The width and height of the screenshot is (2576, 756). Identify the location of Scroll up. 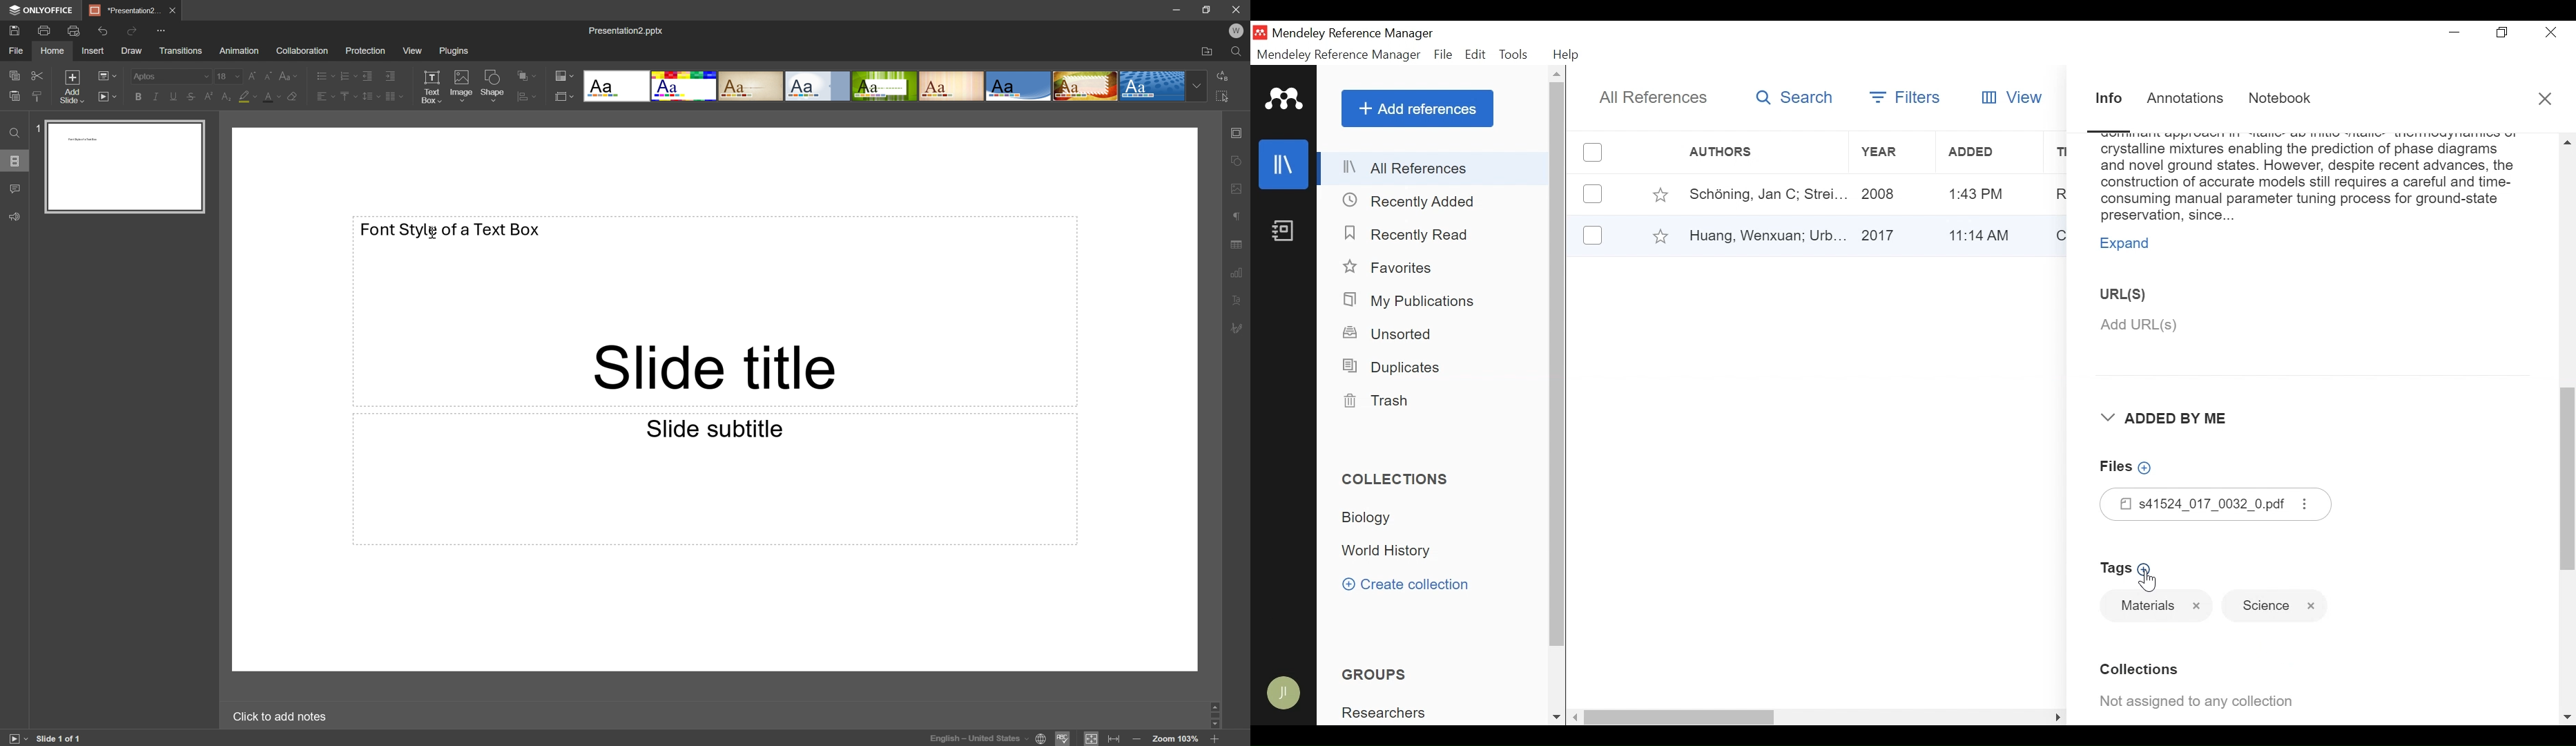
(2566, 142).